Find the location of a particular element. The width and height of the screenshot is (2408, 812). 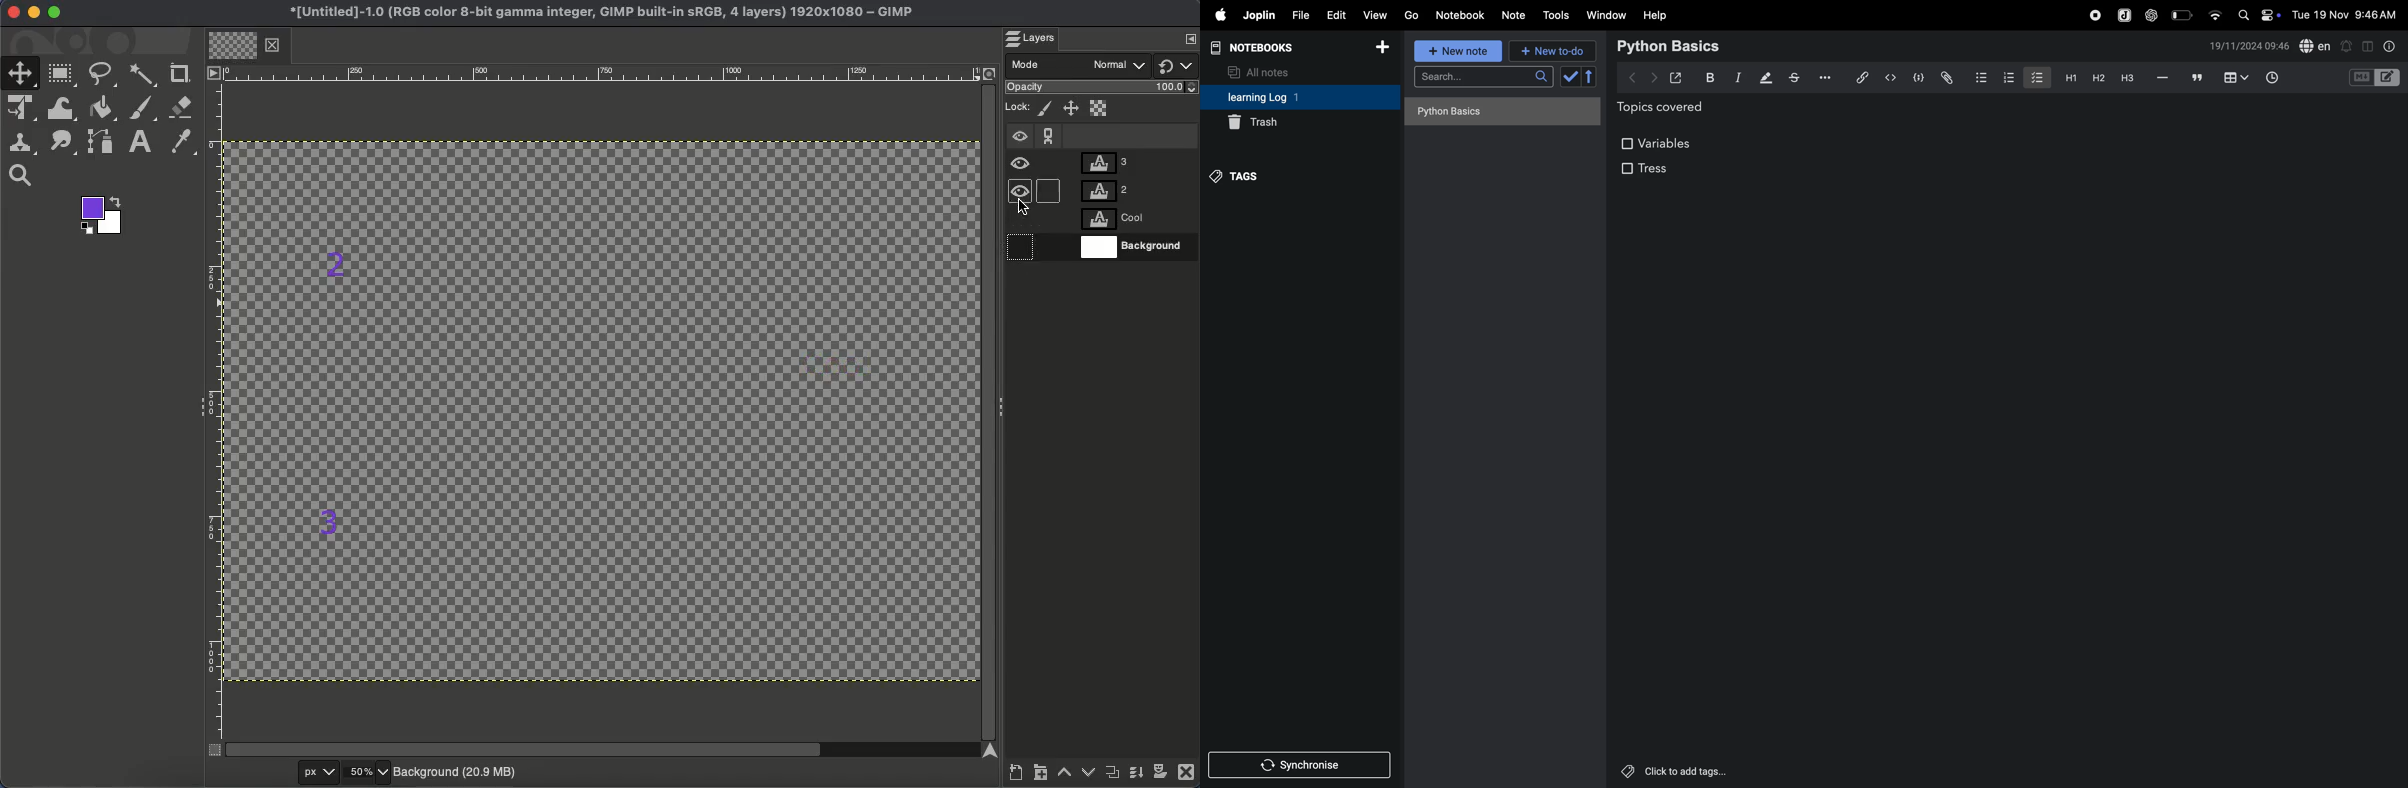

add is located at coordinates (1383, 50).